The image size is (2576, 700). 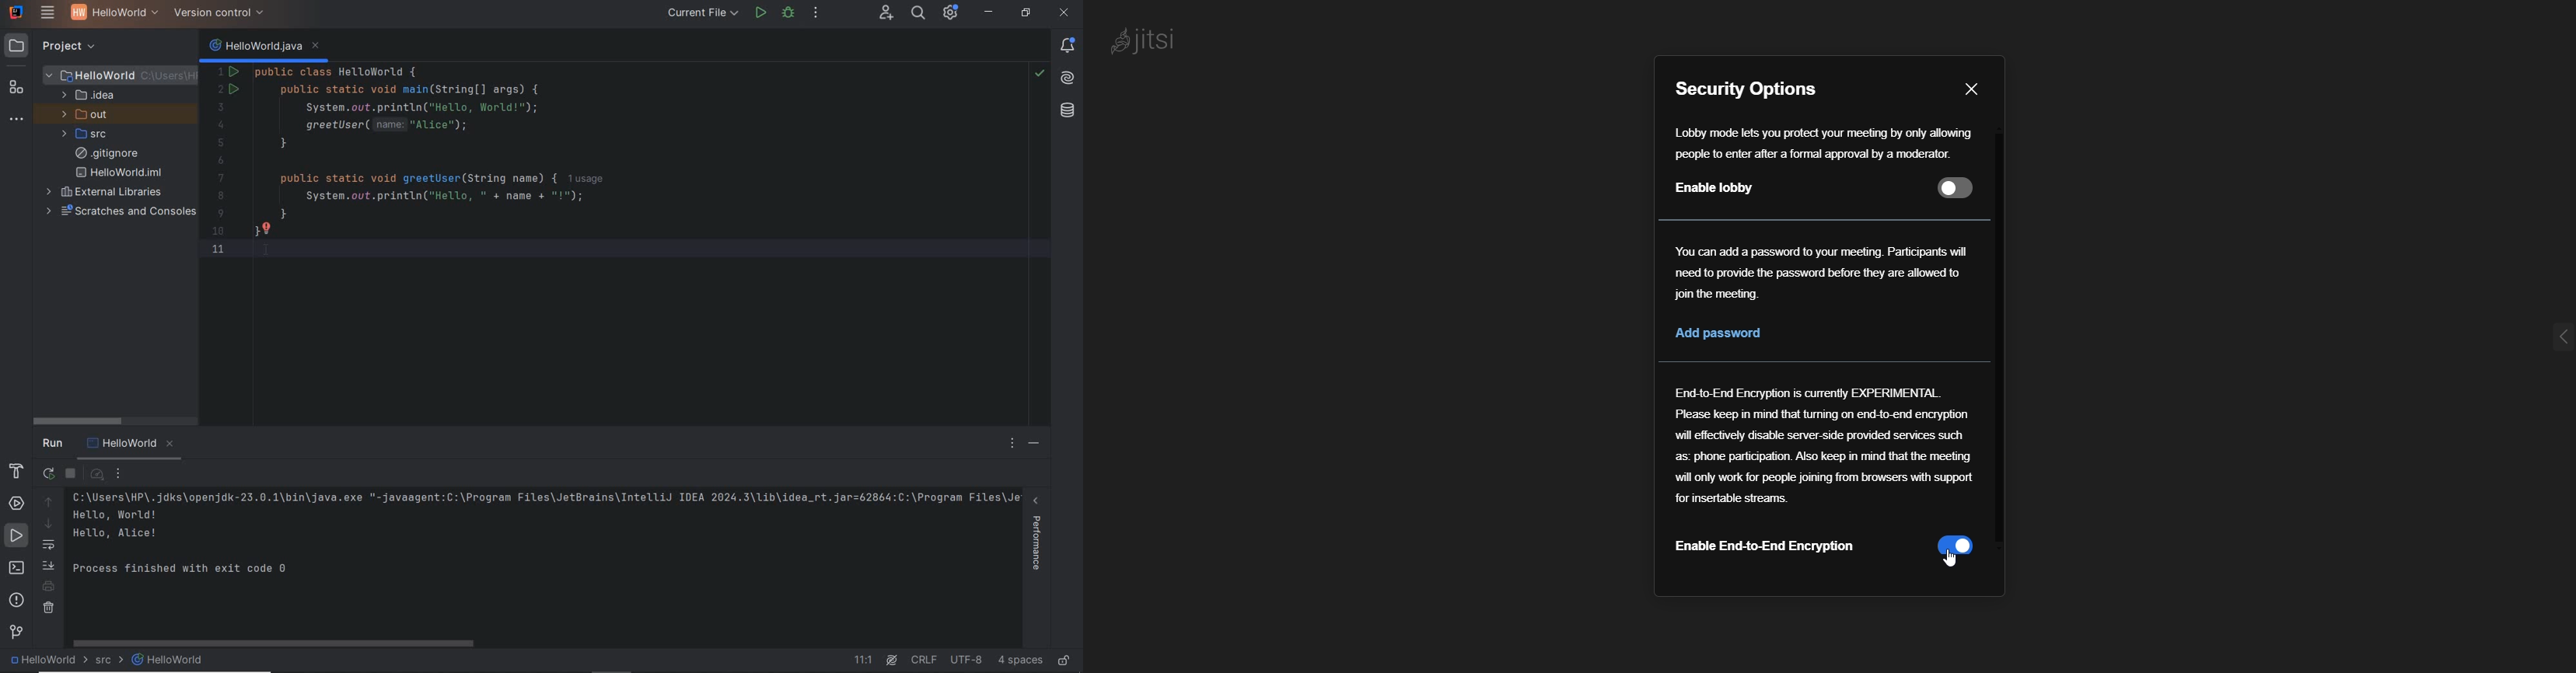 I want to click on expand, so click(x=2543, y=342).